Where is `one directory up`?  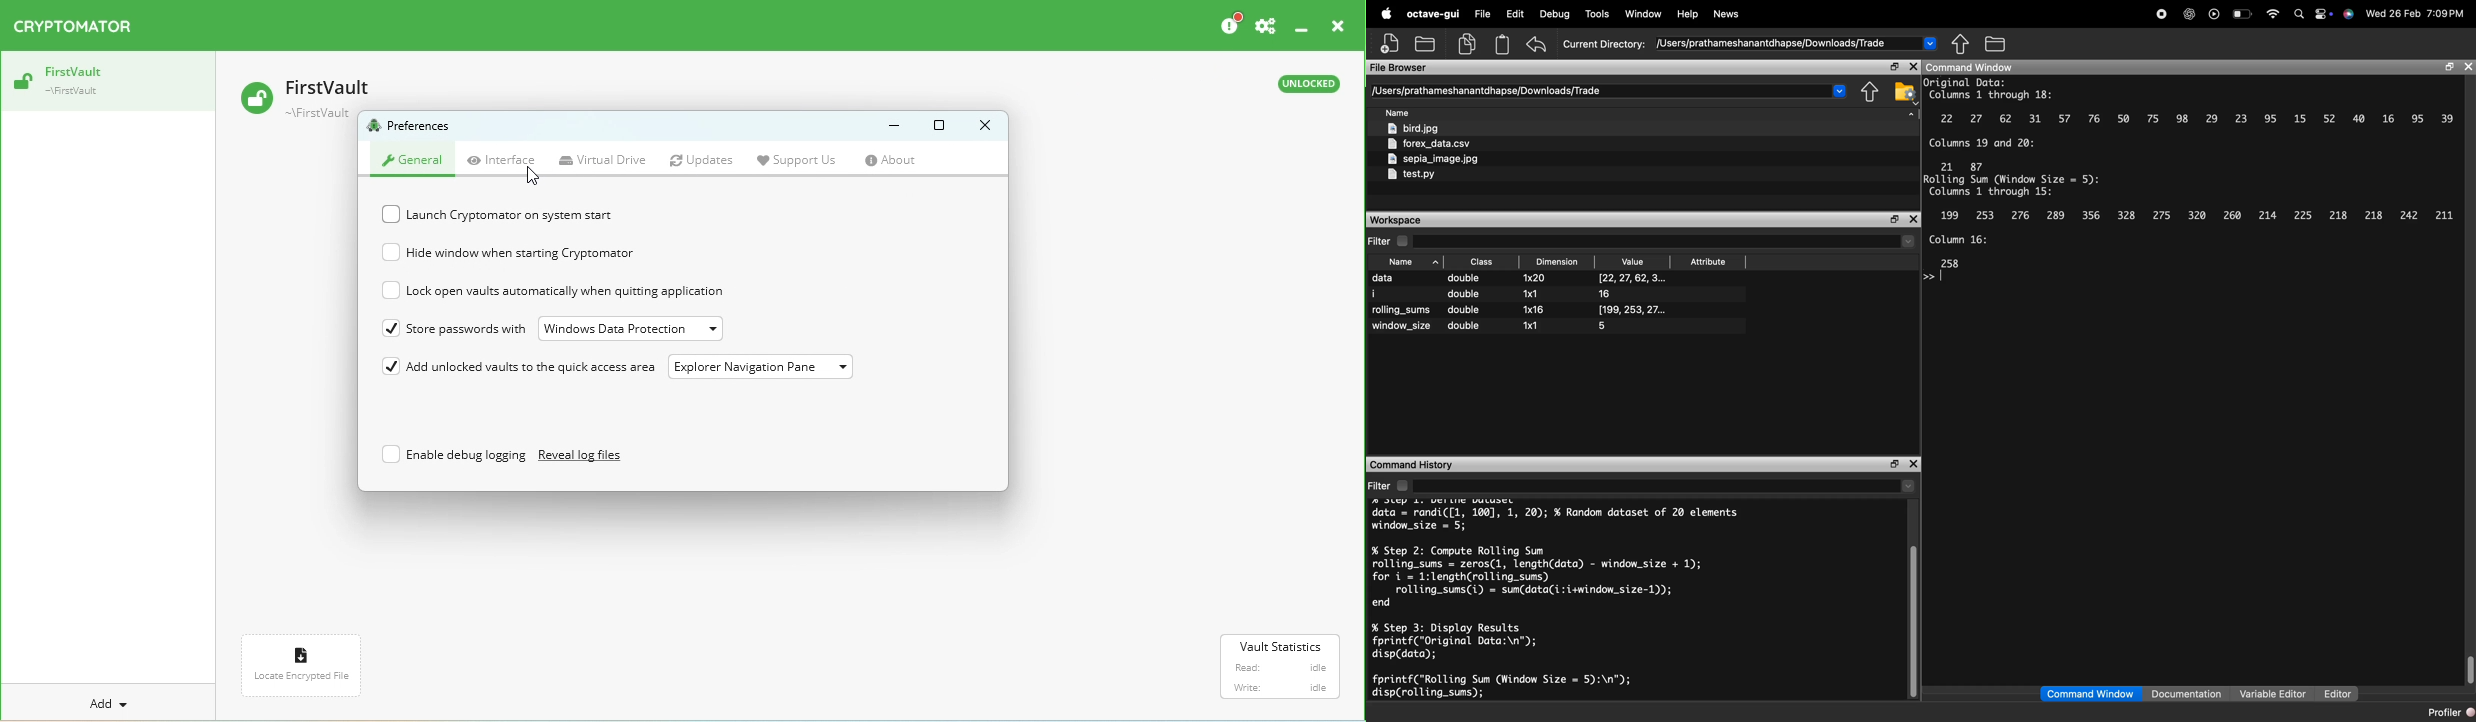
one directory up is located at coordinates (1870, 92).